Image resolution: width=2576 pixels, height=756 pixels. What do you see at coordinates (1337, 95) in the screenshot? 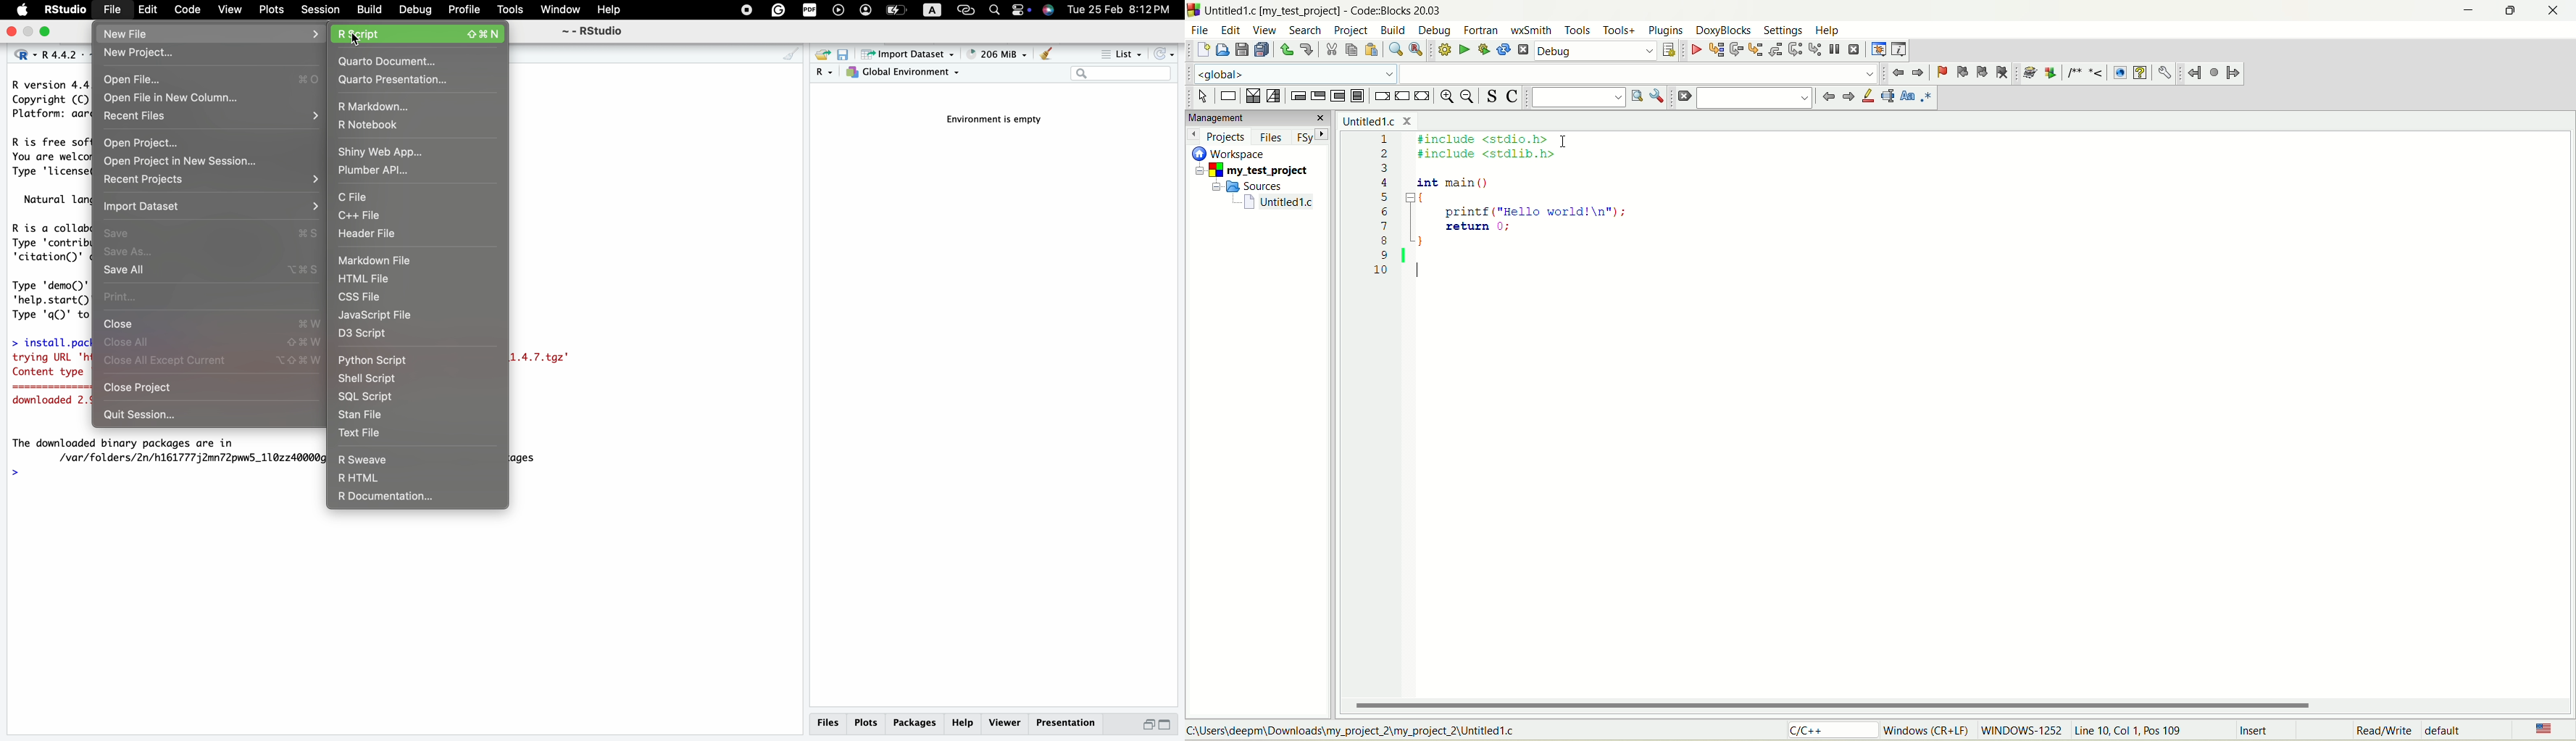
I see `counting loop` at bounding box center [1337, 95].